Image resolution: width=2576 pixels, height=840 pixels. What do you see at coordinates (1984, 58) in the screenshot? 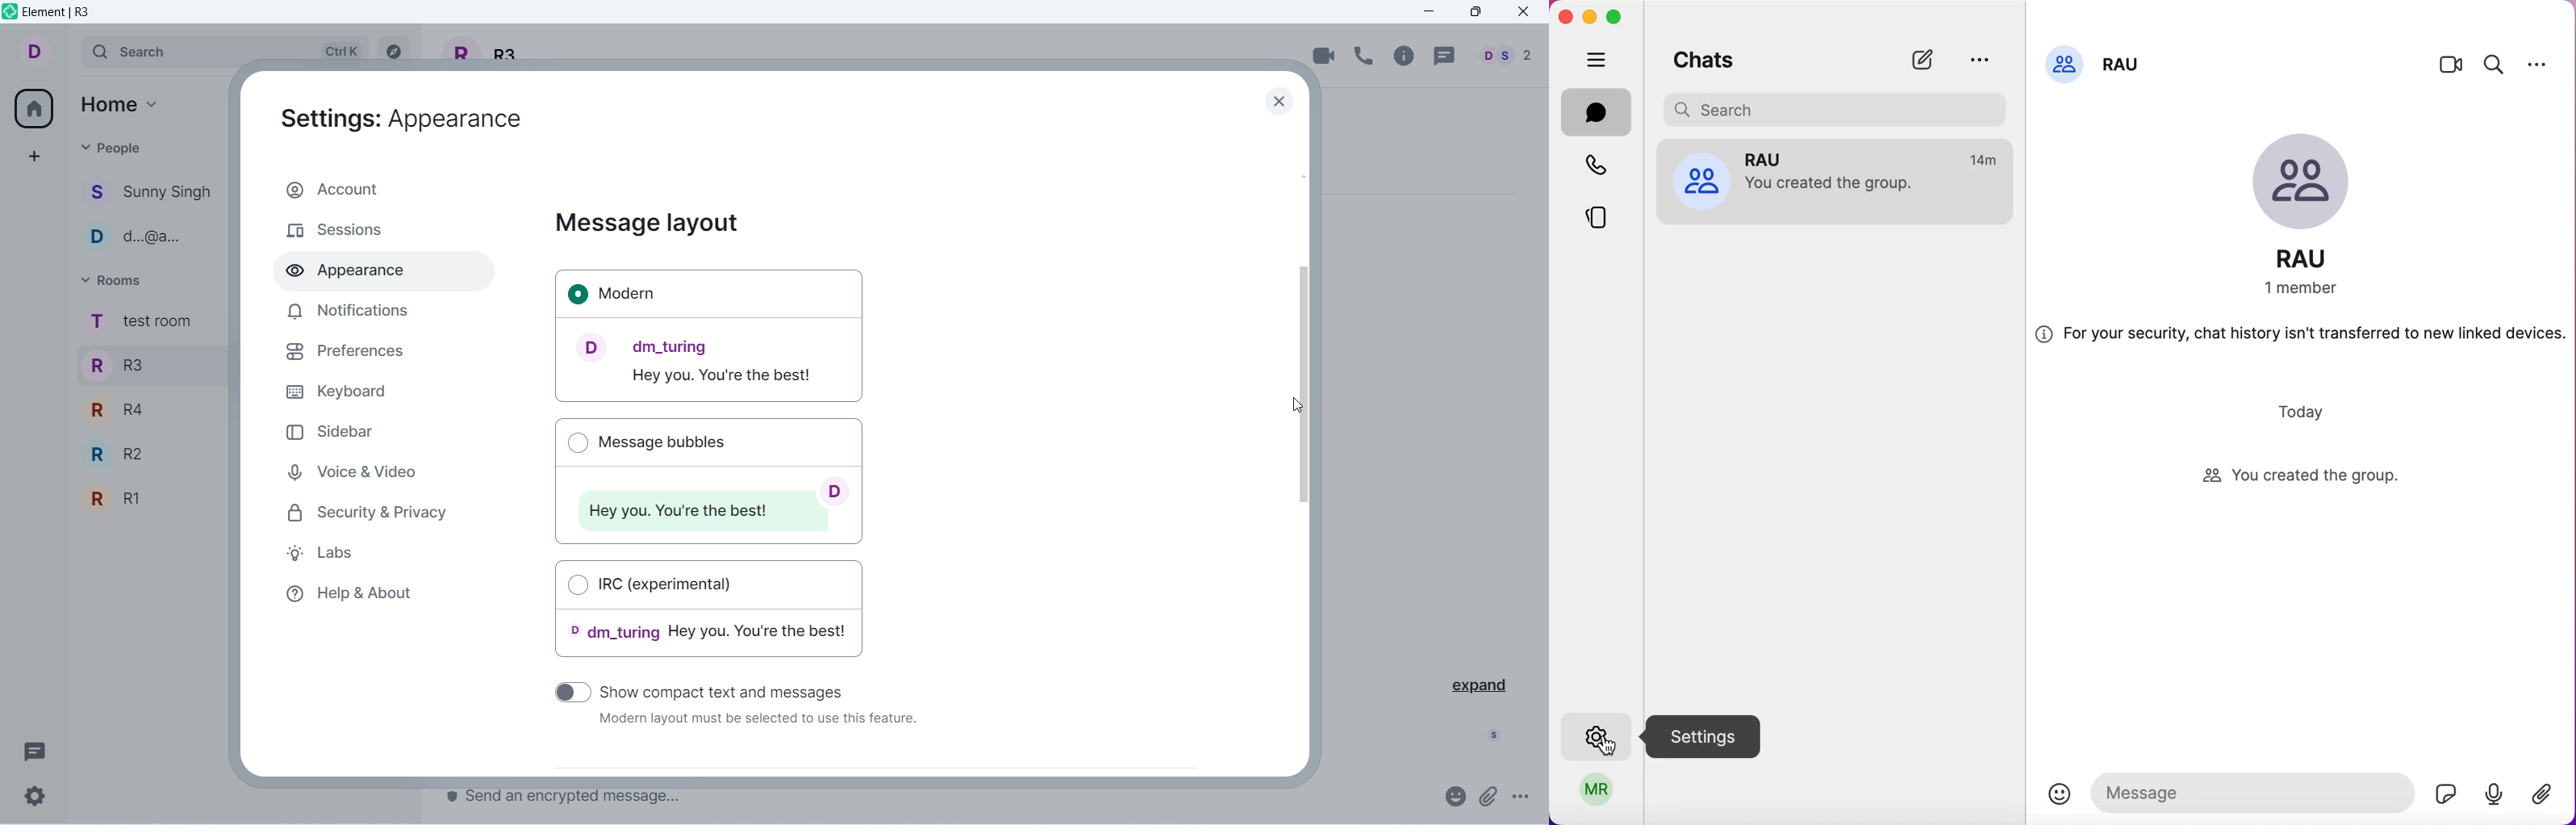
I see `view archive` at bounding box center [1984, 58].